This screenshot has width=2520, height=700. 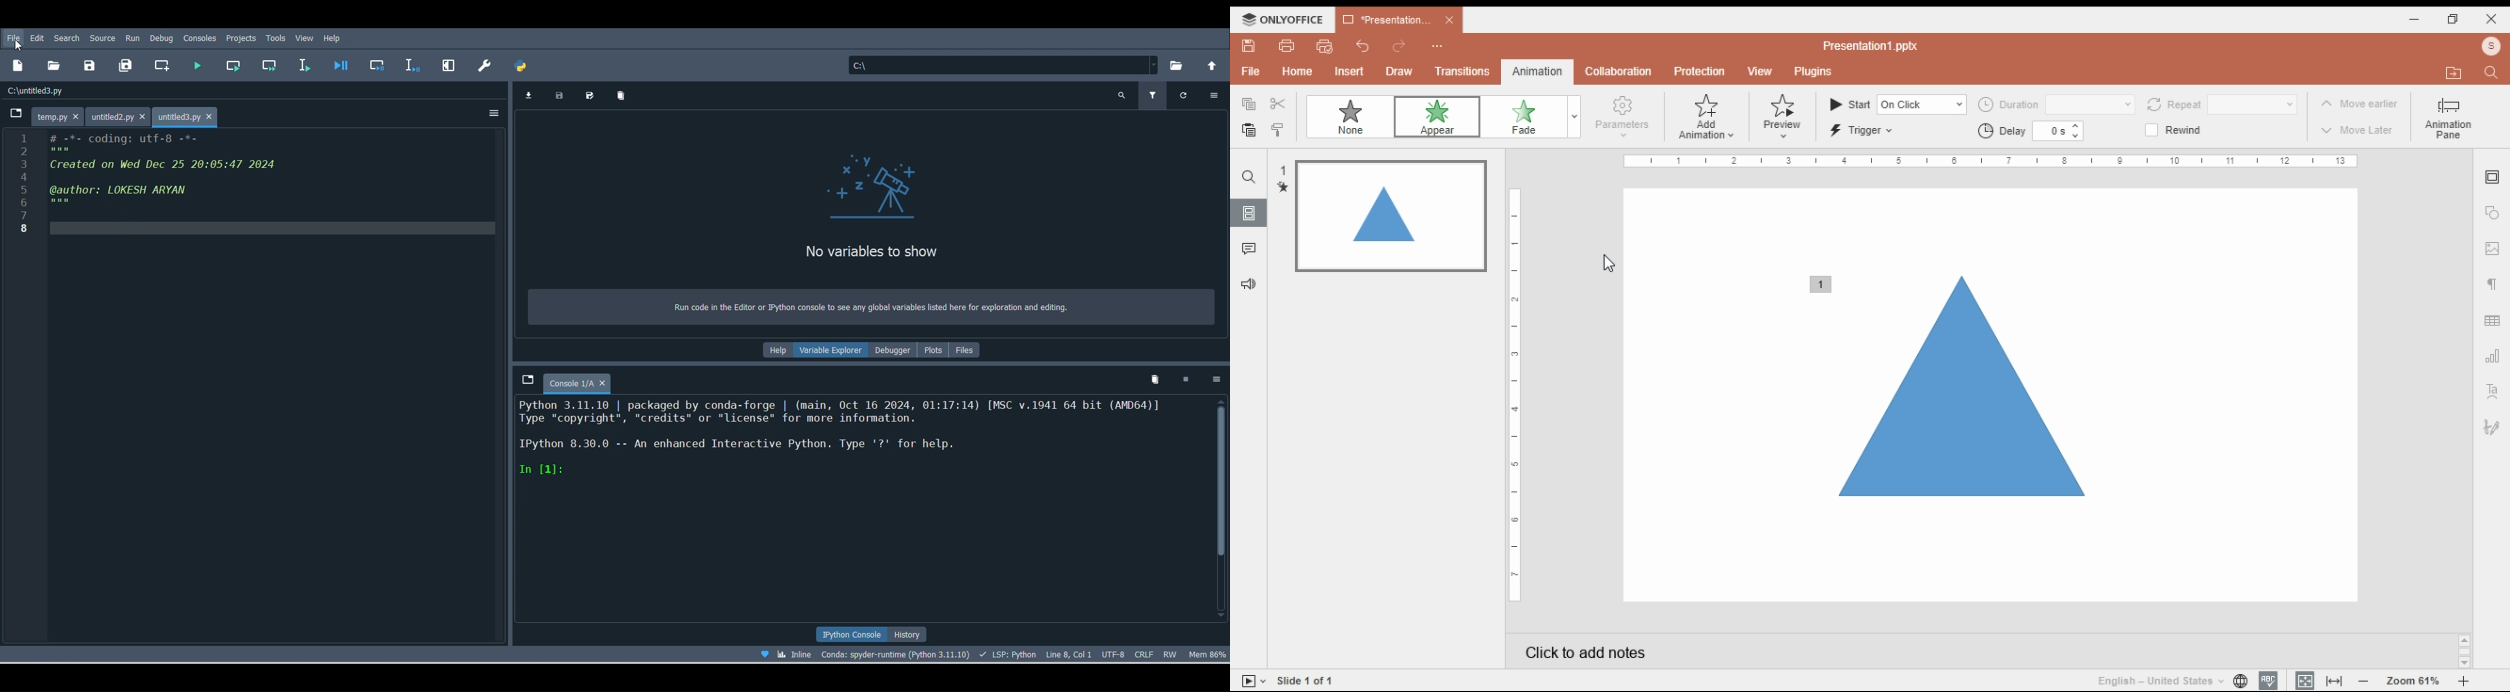 What do you see at coordinates (1922, 103) in the screenshot?
I see `input start time` at bounding box center [1922, 103].